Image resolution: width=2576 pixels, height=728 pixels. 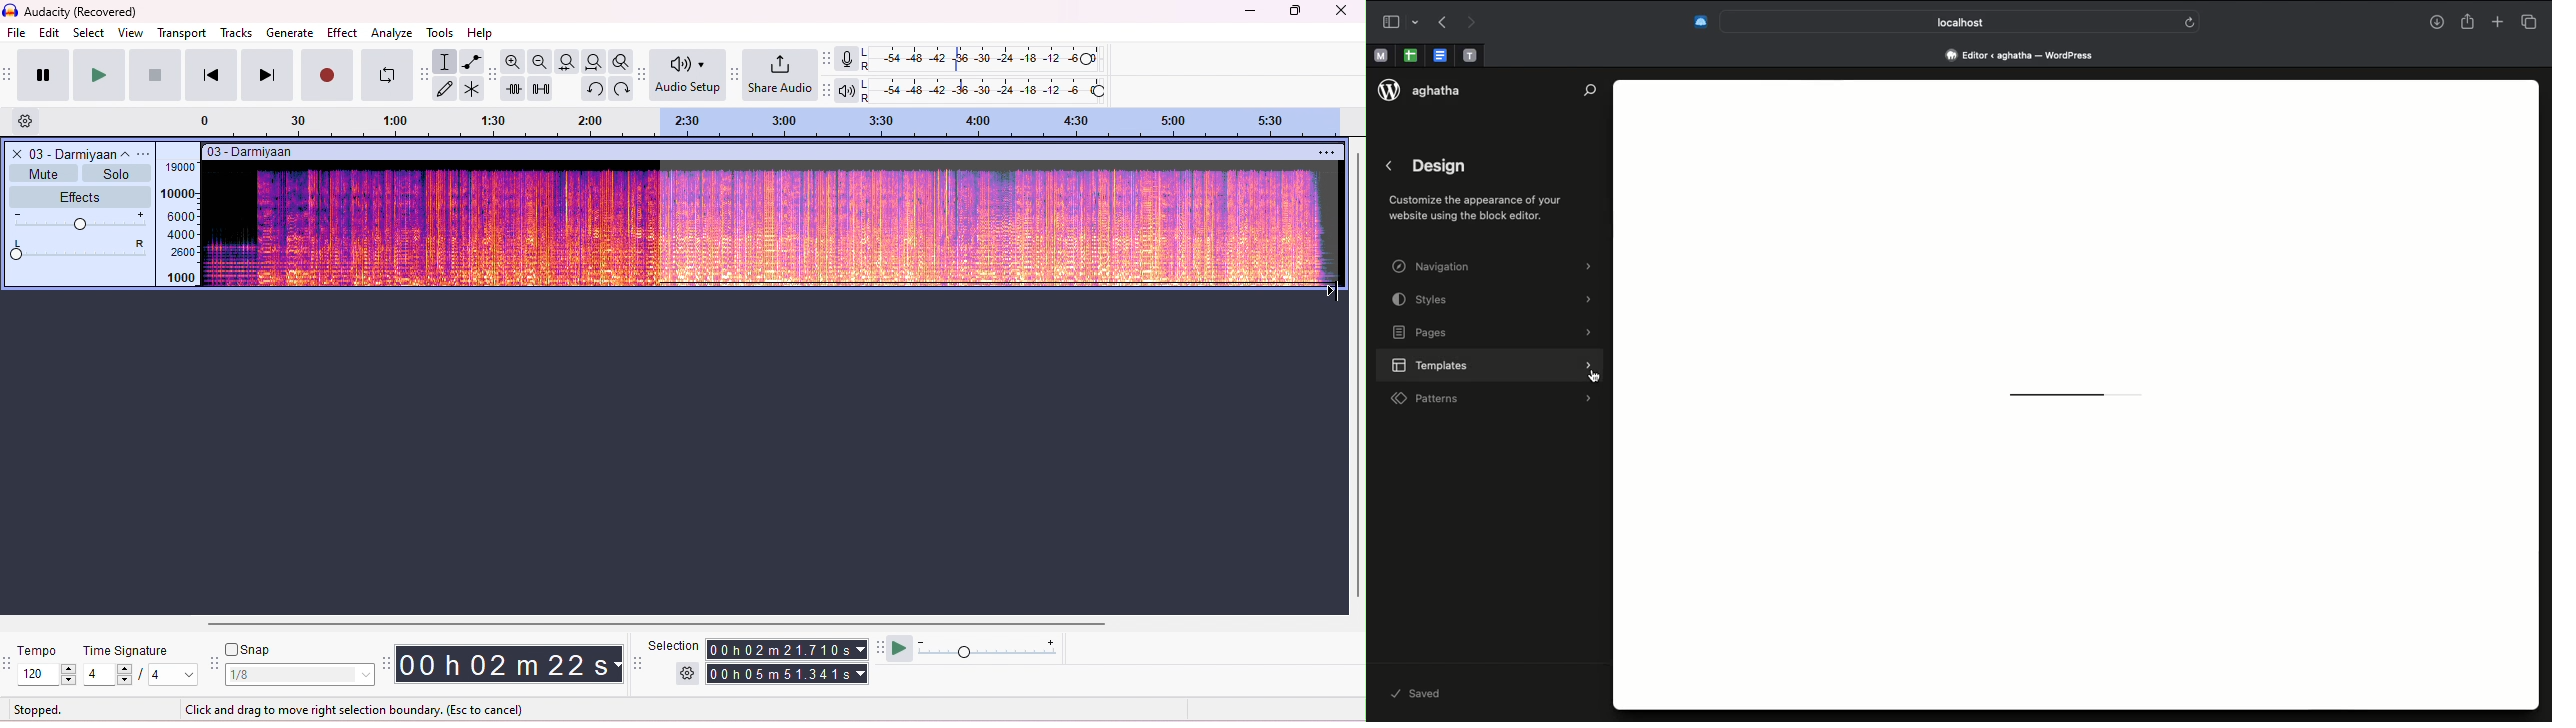 What do you see at coordinates (618, 61) in the screenshot?
I see `zoom toggle` at bounding box center [618, 61].